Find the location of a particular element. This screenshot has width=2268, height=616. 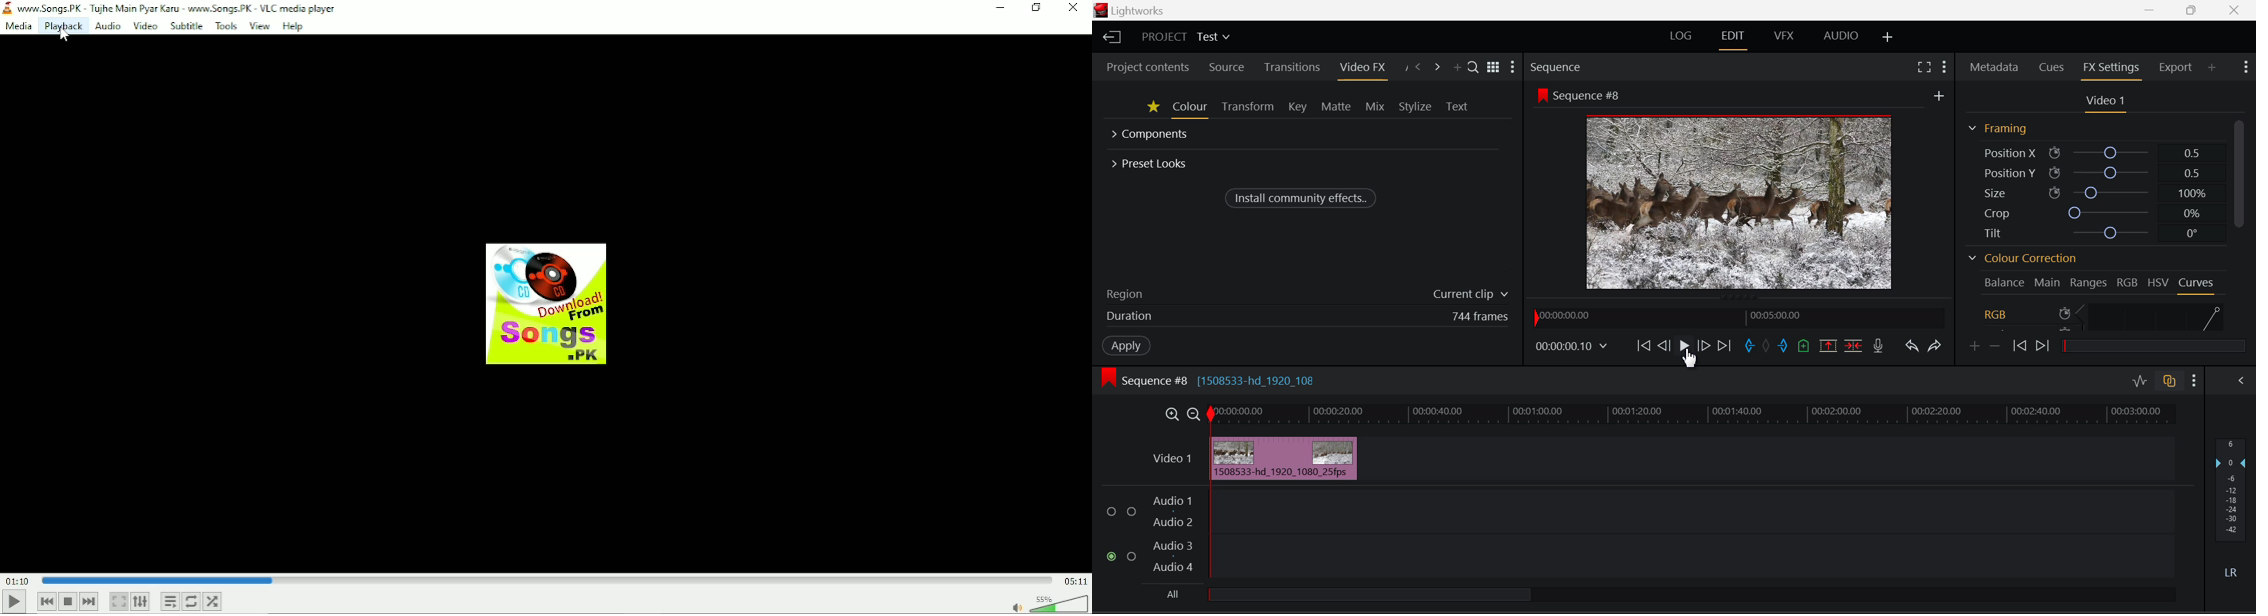

HSV is located at coordinates (2160, 281).